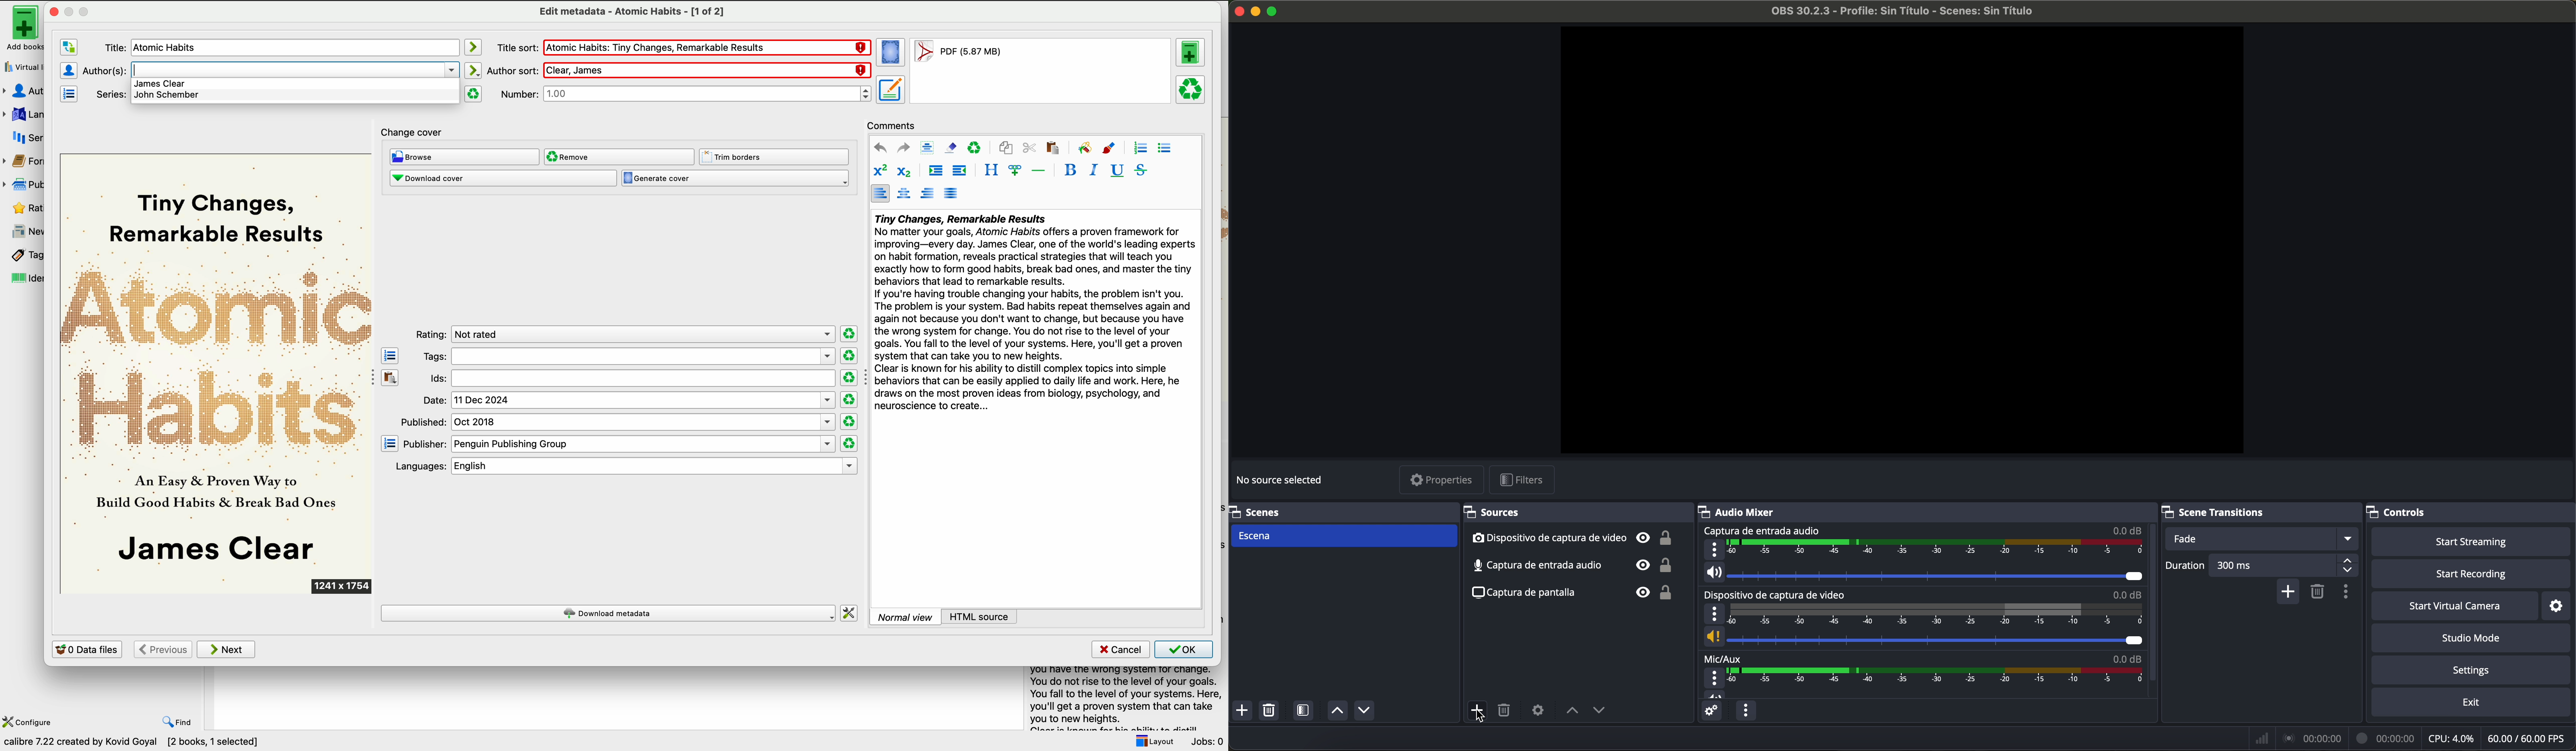 This screenshot has width=2576, height=756. Describe the element at coordinates (29, 721) in the screenshot. I see `configure` at that location.